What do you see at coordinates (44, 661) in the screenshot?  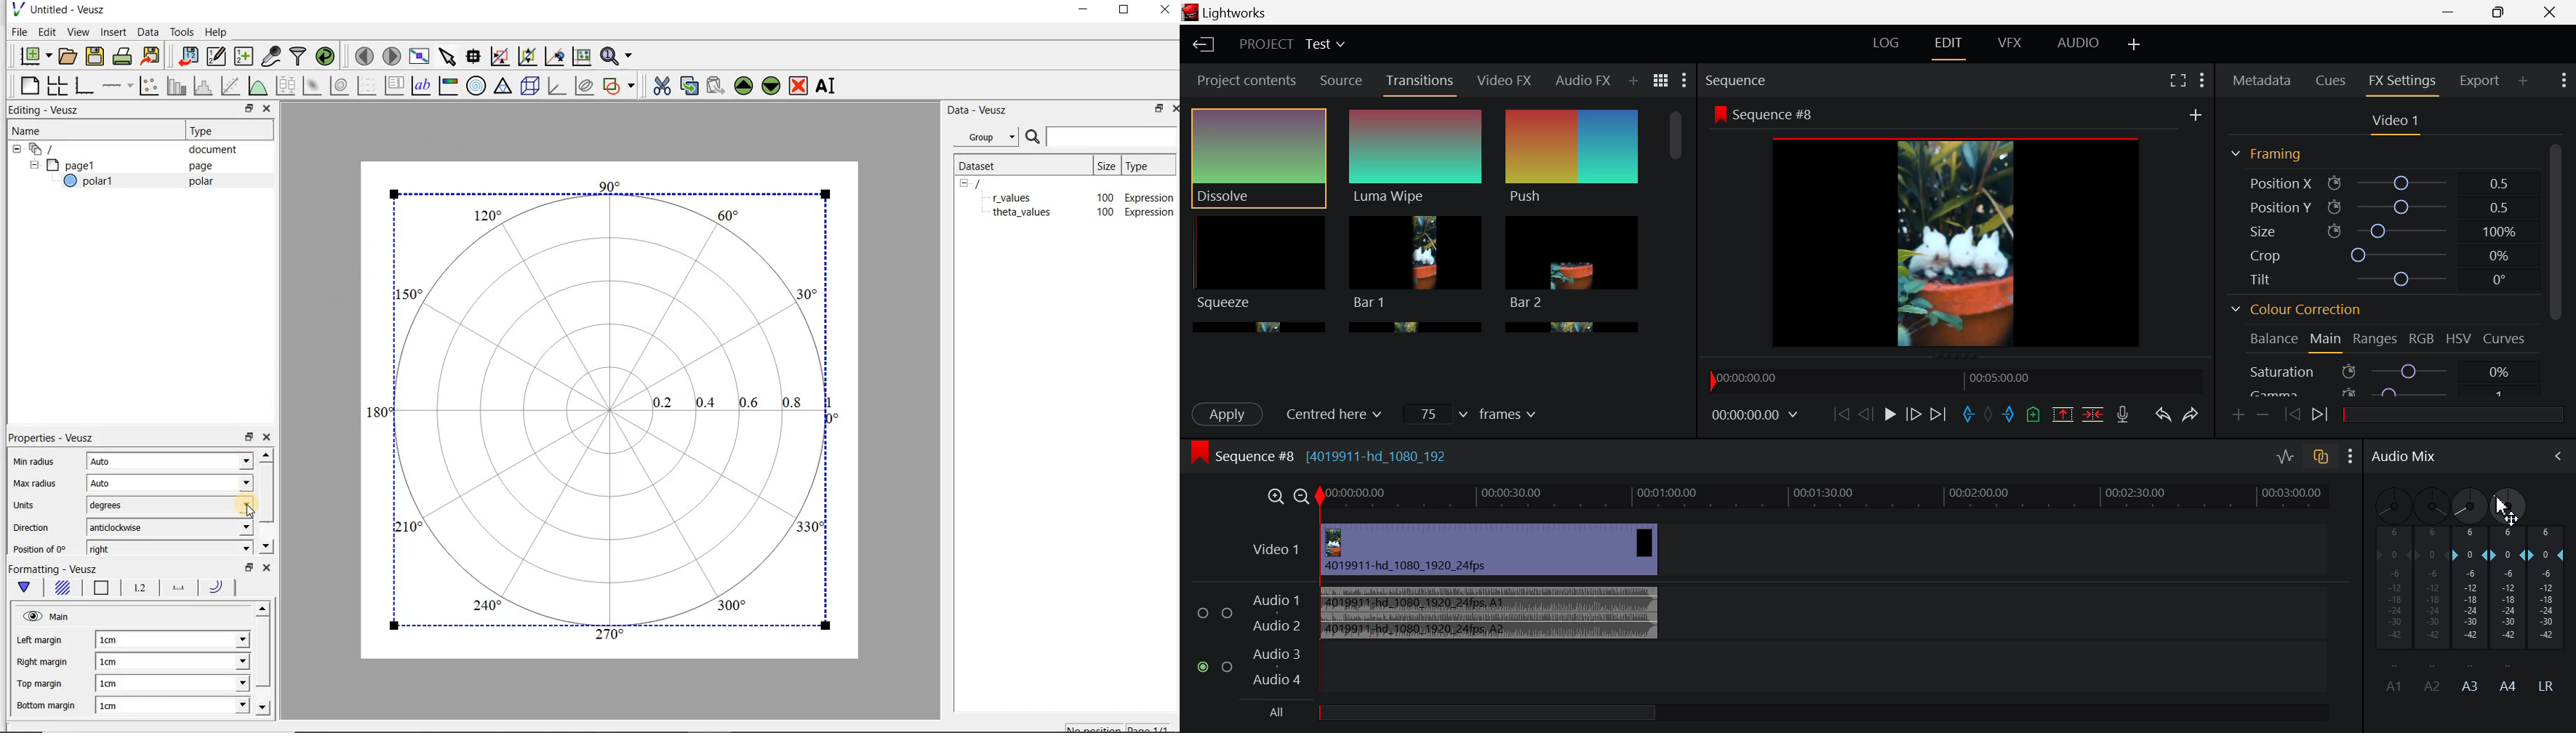 I see ` Right margin` at bounding box center [44, 661].